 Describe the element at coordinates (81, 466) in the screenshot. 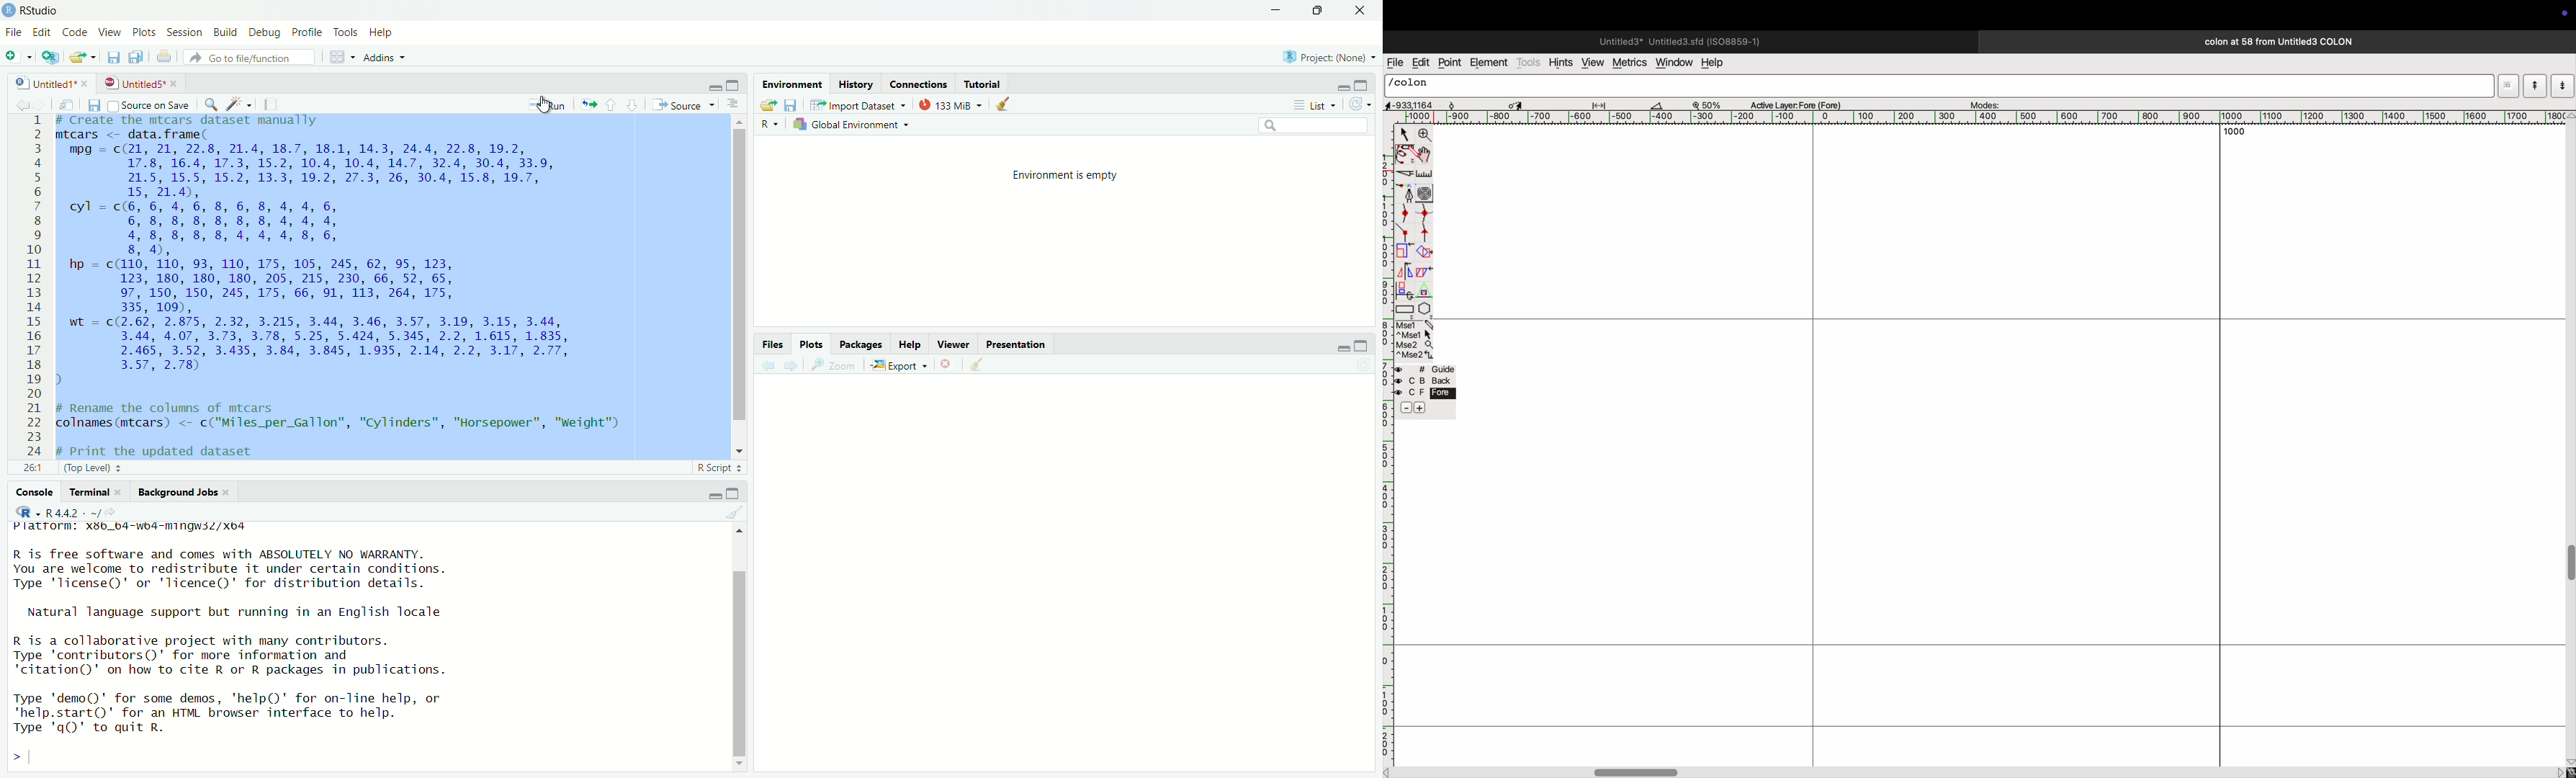

I see `26:1 (Top Level) =` at that location.